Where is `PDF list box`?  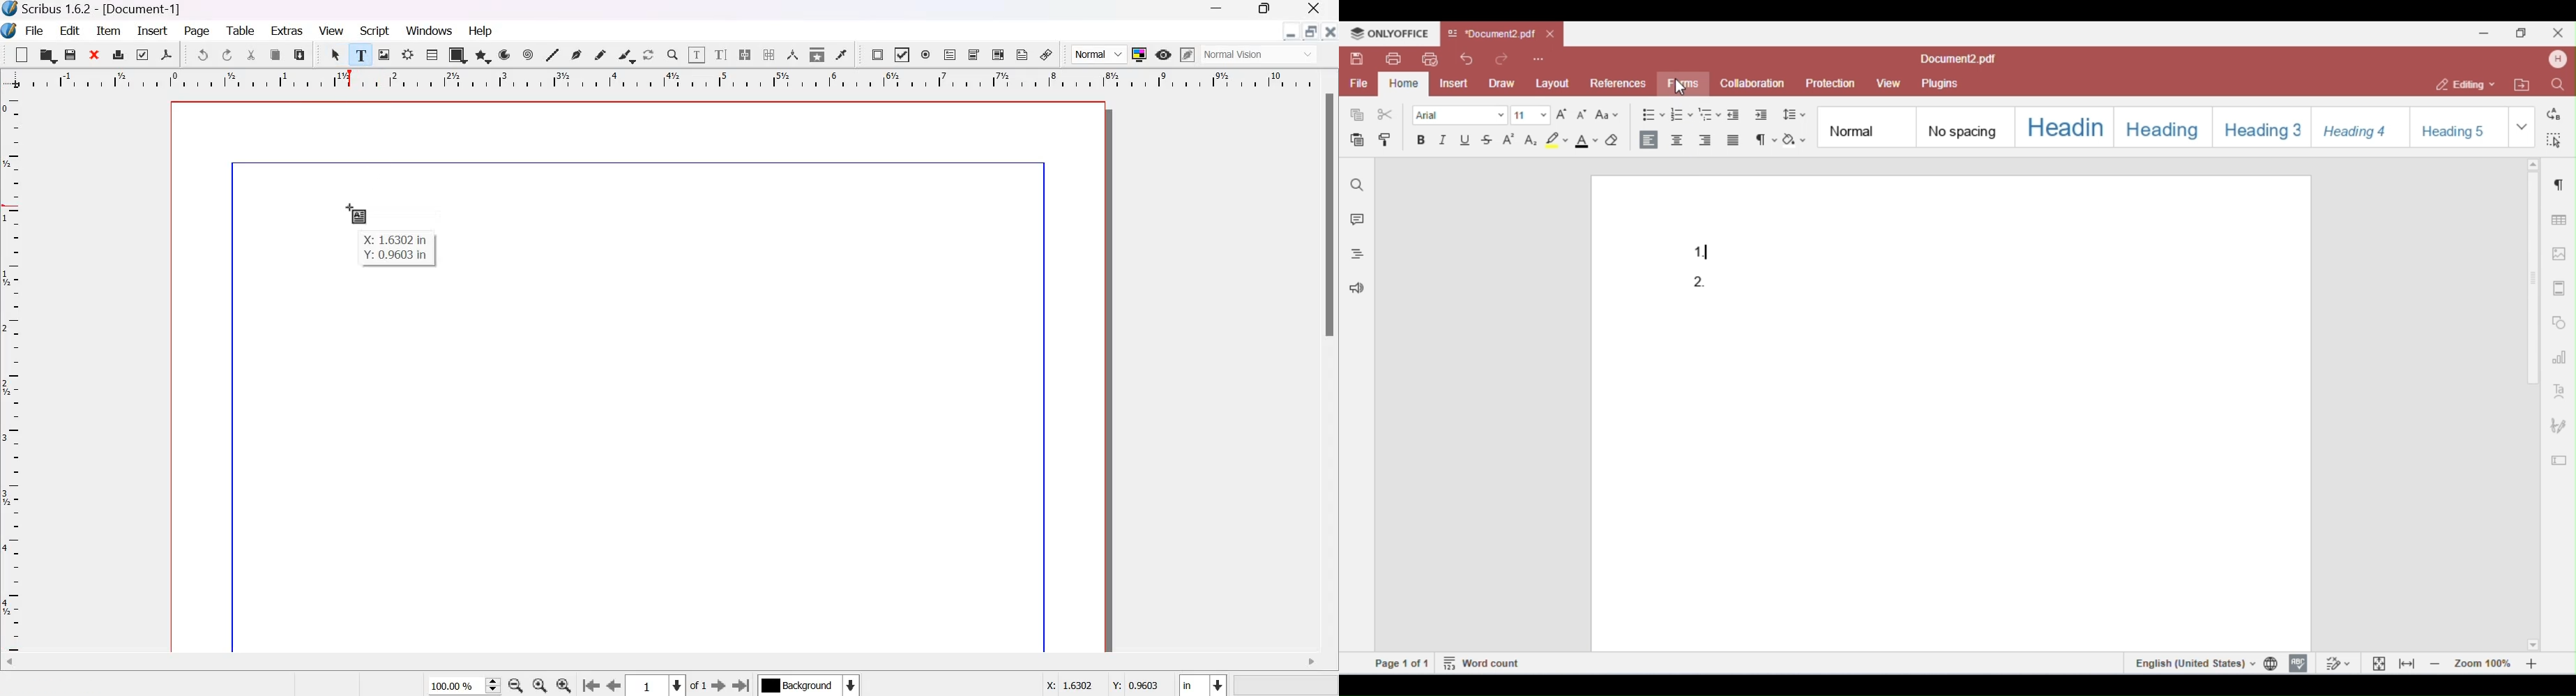
PDF list box is located at coordinates (999, 54).